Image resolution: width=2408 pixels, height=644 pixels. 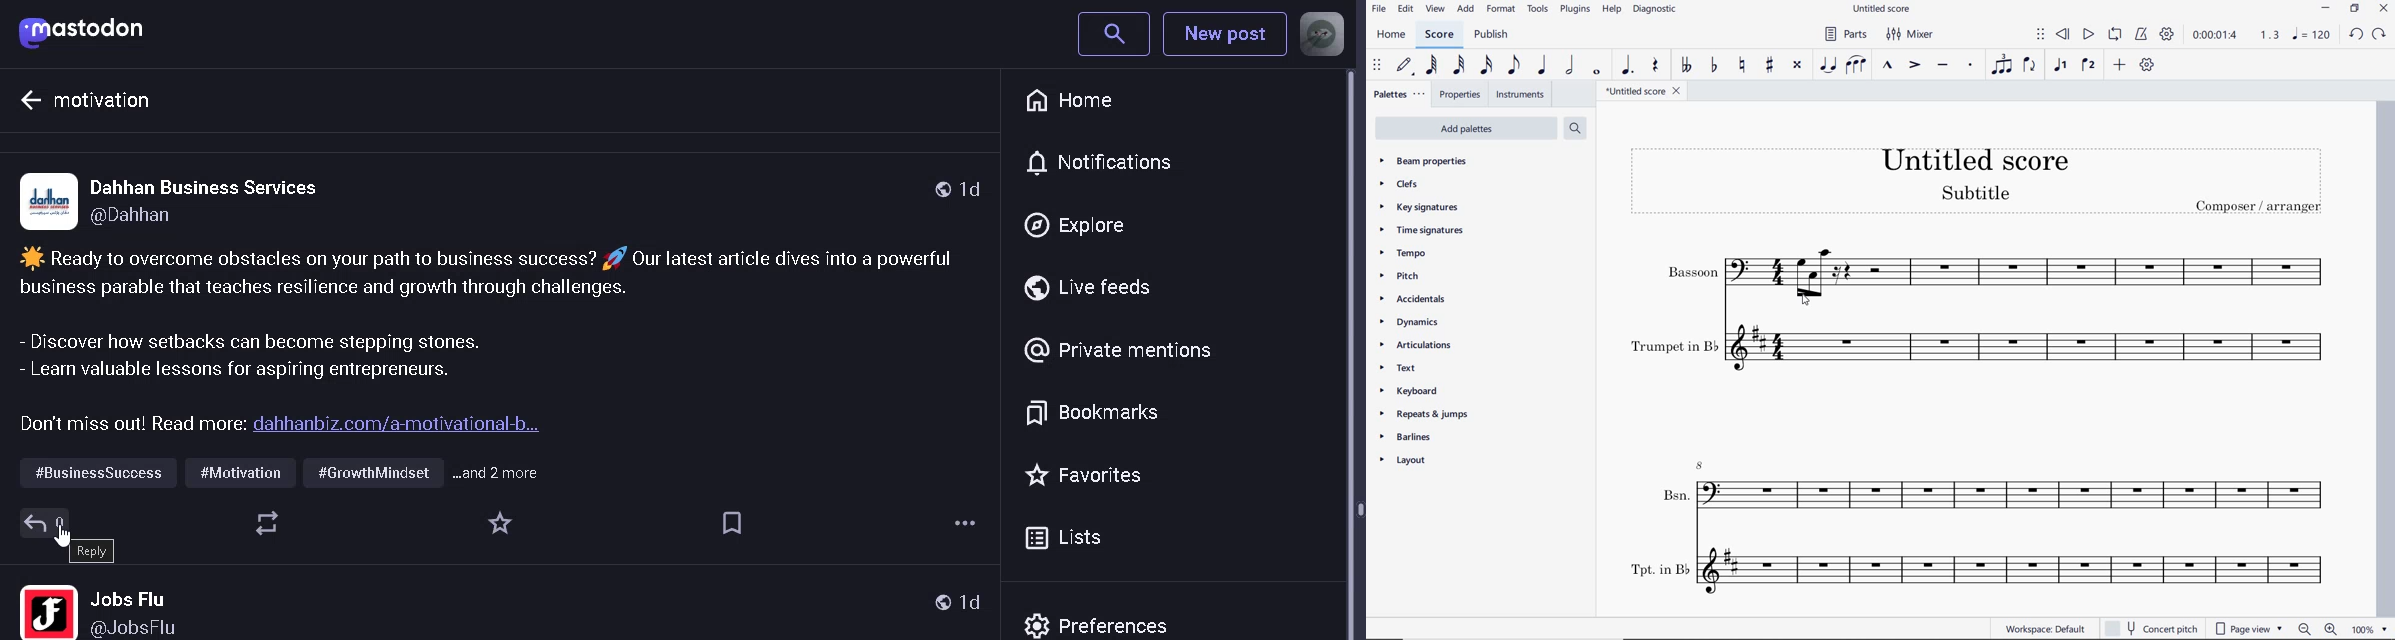 I want to click on customize toolbar, so click(x=2148, y=66).